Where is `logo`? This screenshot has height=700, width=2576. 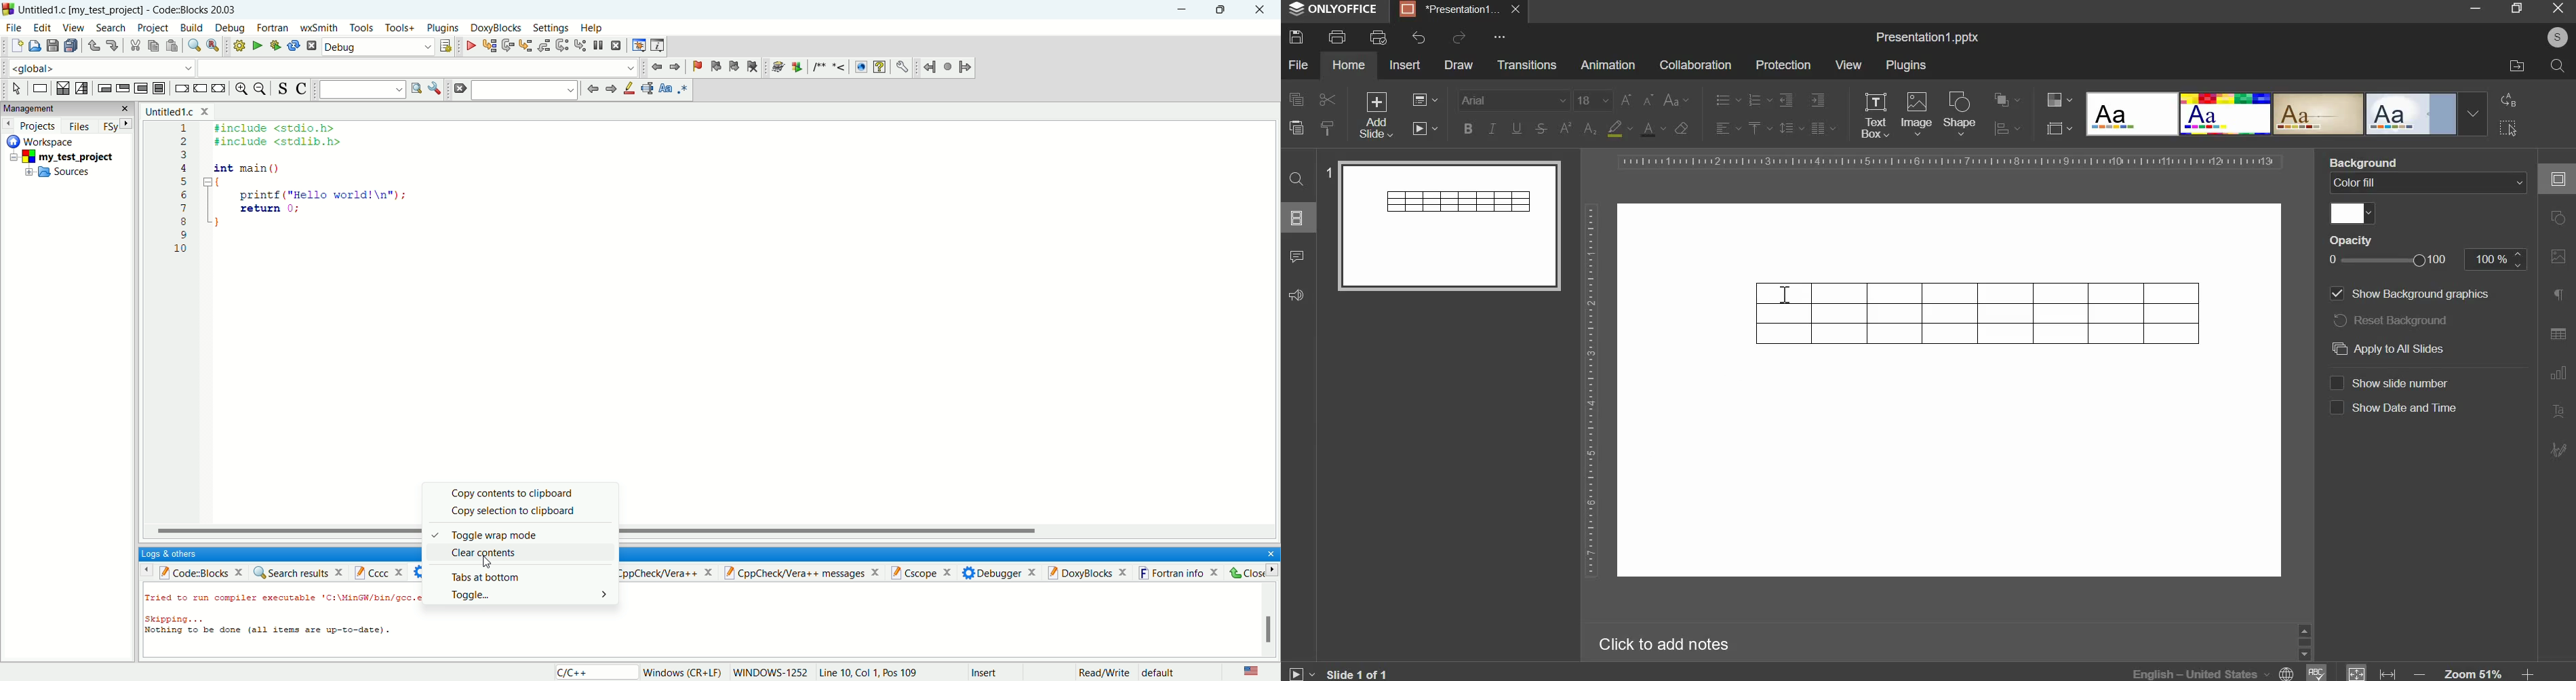
logo is located at coordinates (8, 9).